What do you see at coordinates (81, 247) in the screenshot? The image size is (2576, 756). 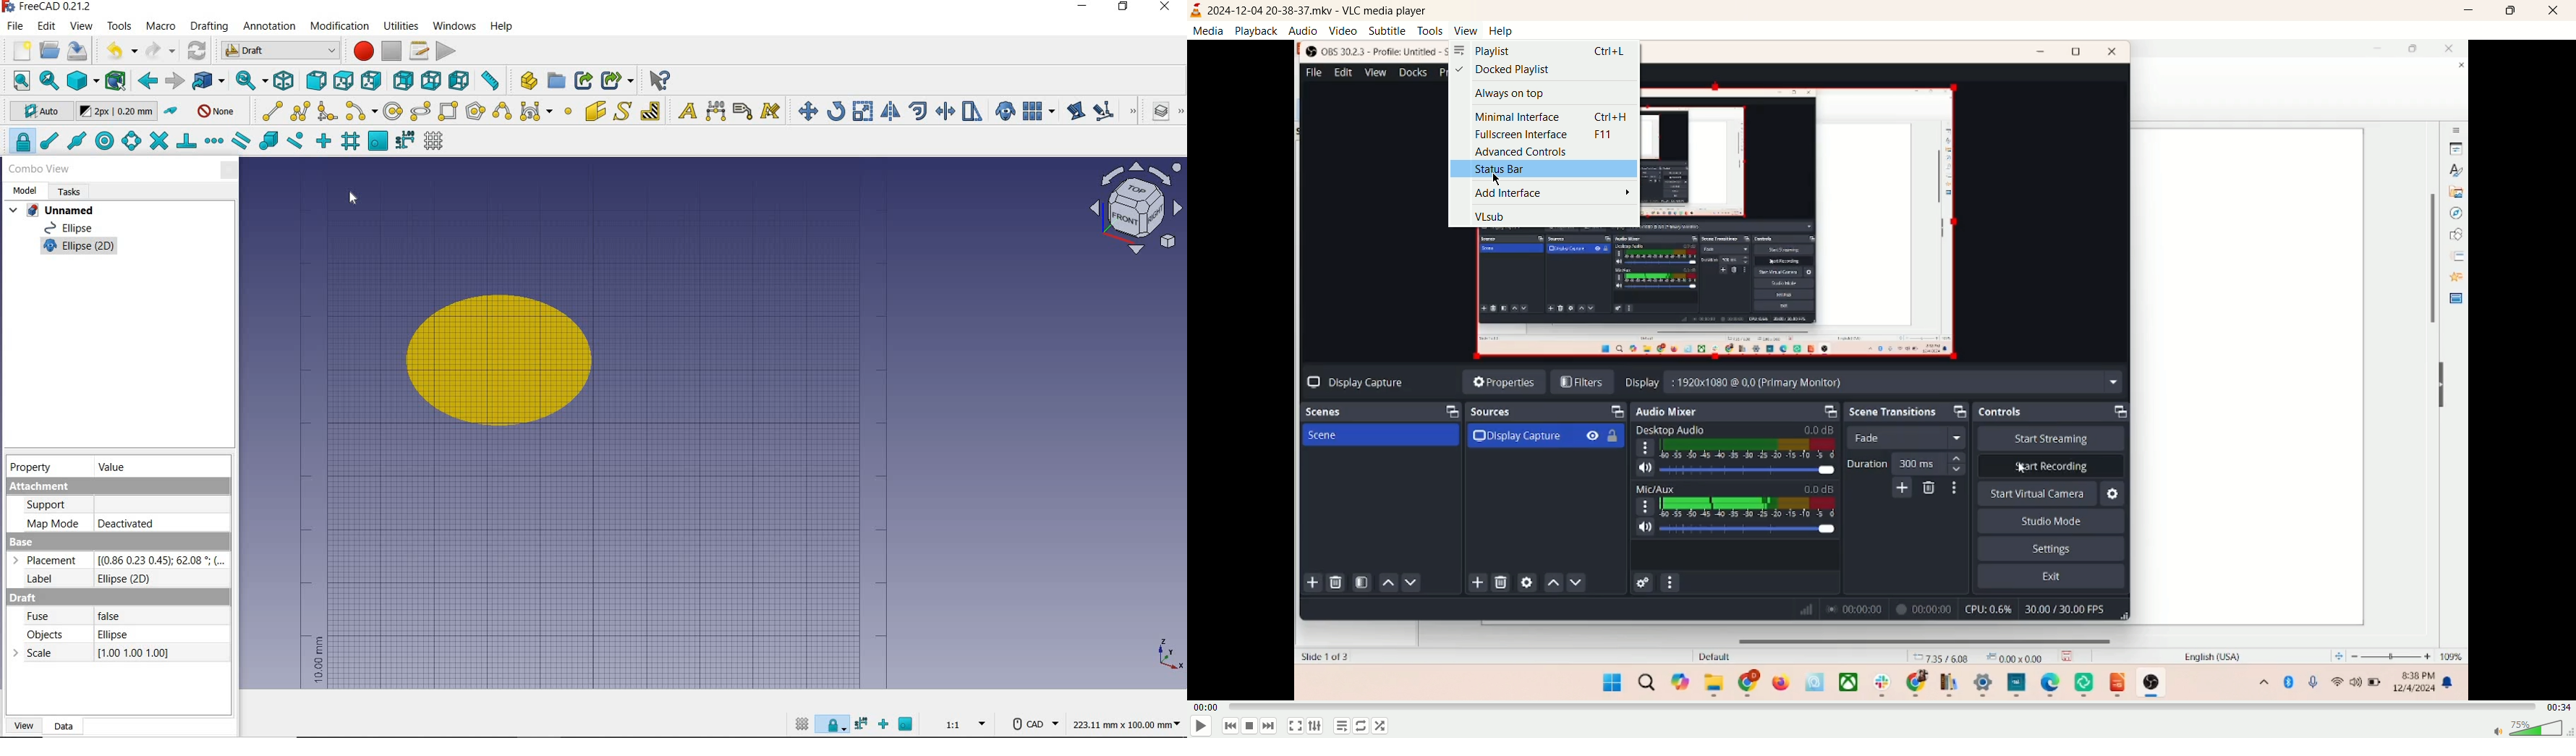 I see `ellipse (2D)` at bounding box center [81, 247].